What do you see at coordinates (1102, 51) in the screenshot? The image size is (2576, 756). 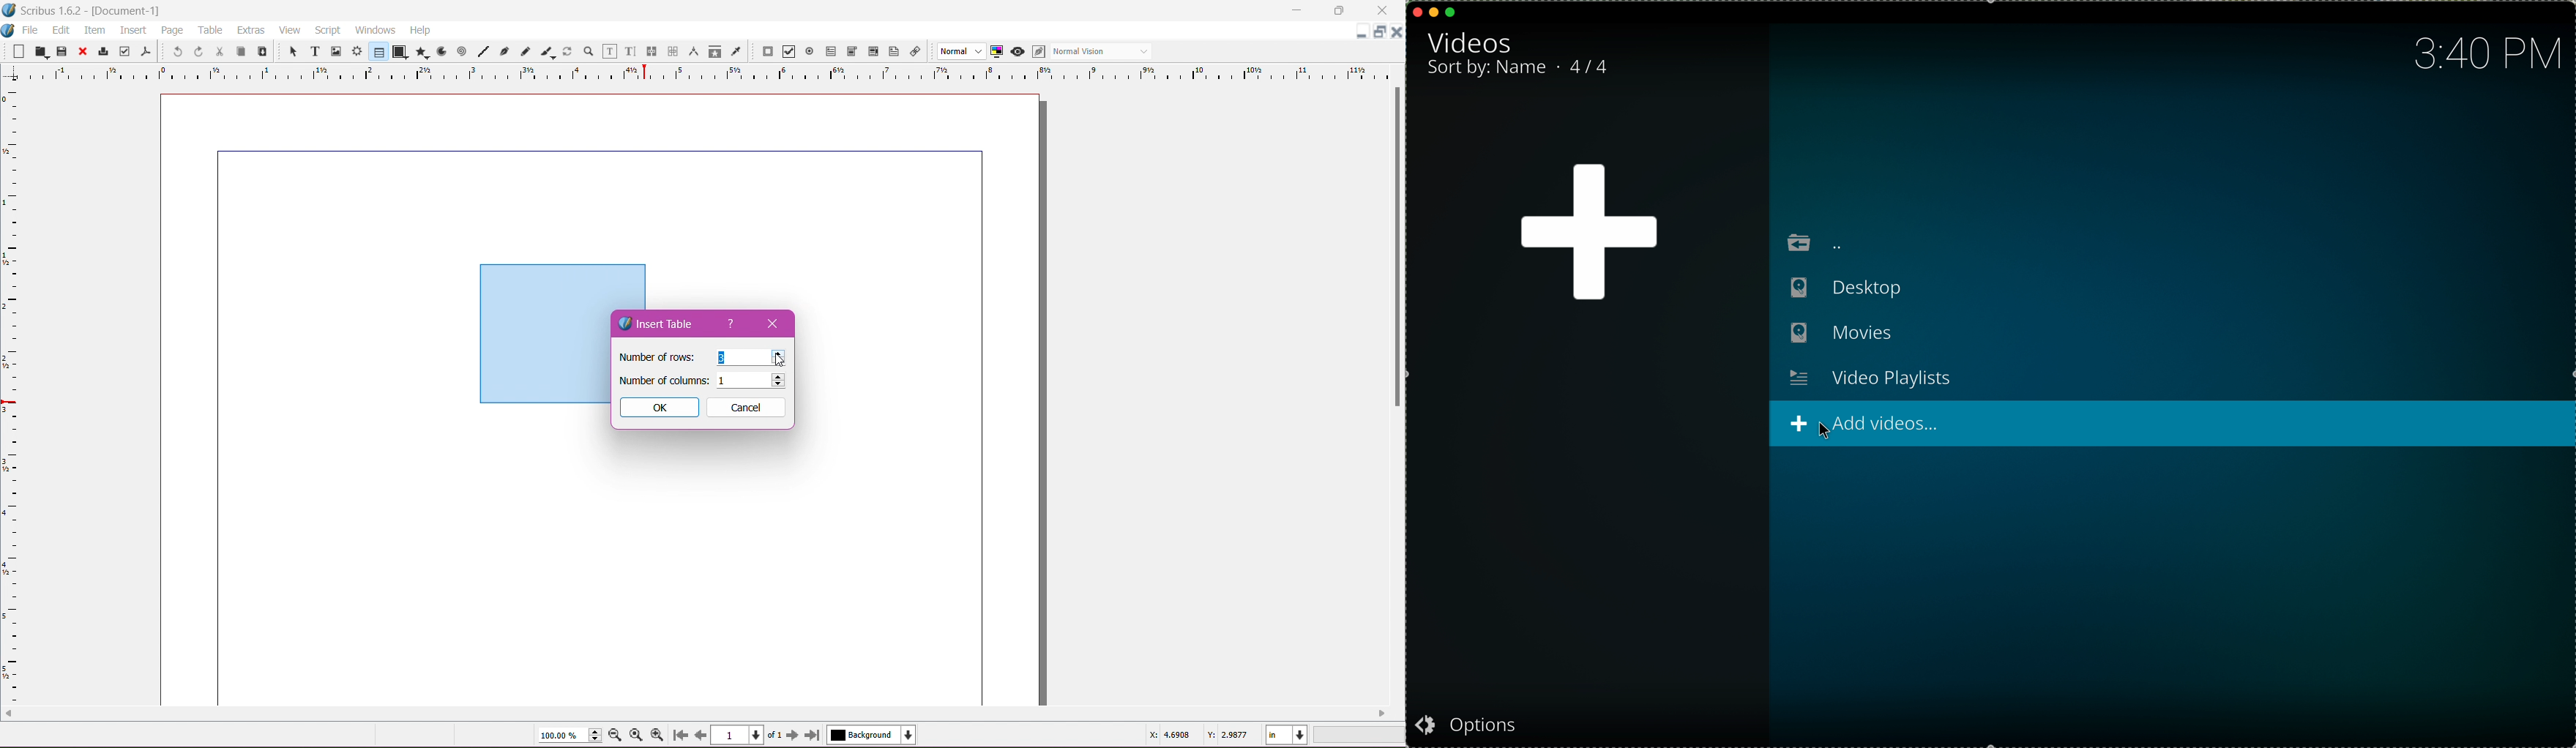 I see `Normal   Vision` at bounding box center [1102, 51].